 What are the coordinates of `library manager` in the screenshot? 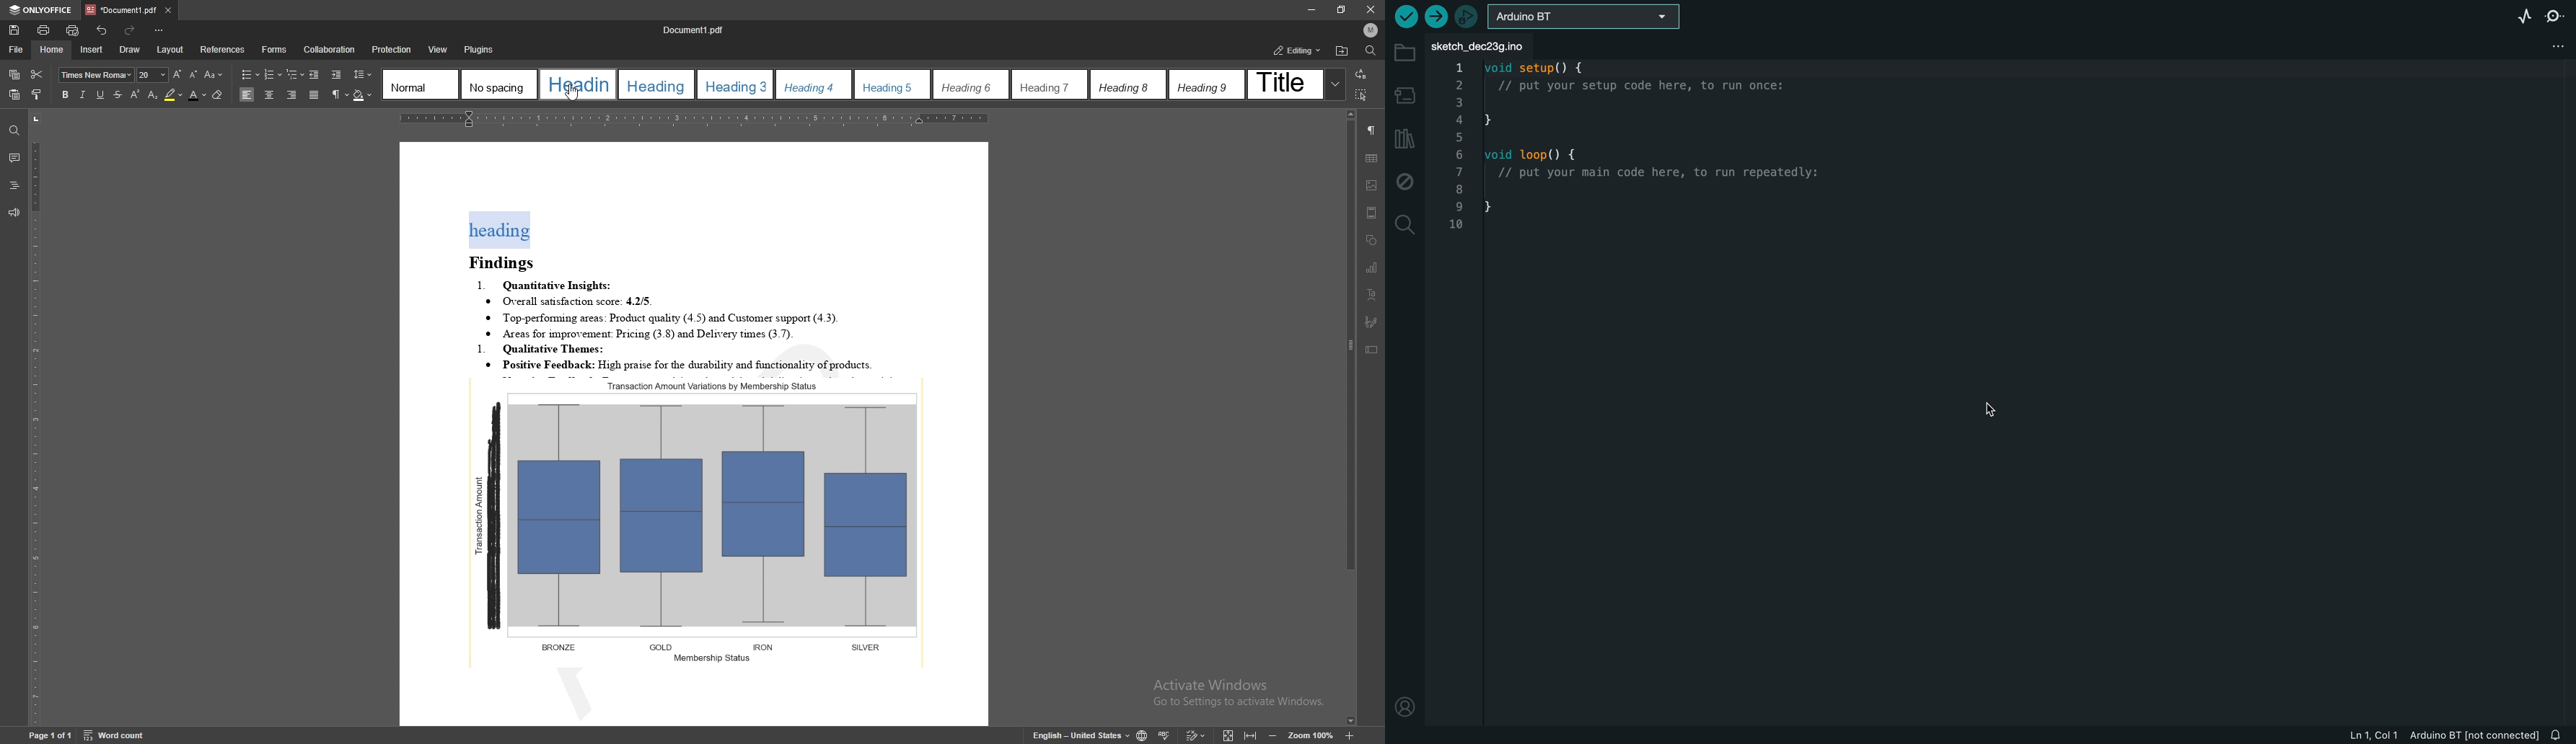 It's located at (1402, 139).